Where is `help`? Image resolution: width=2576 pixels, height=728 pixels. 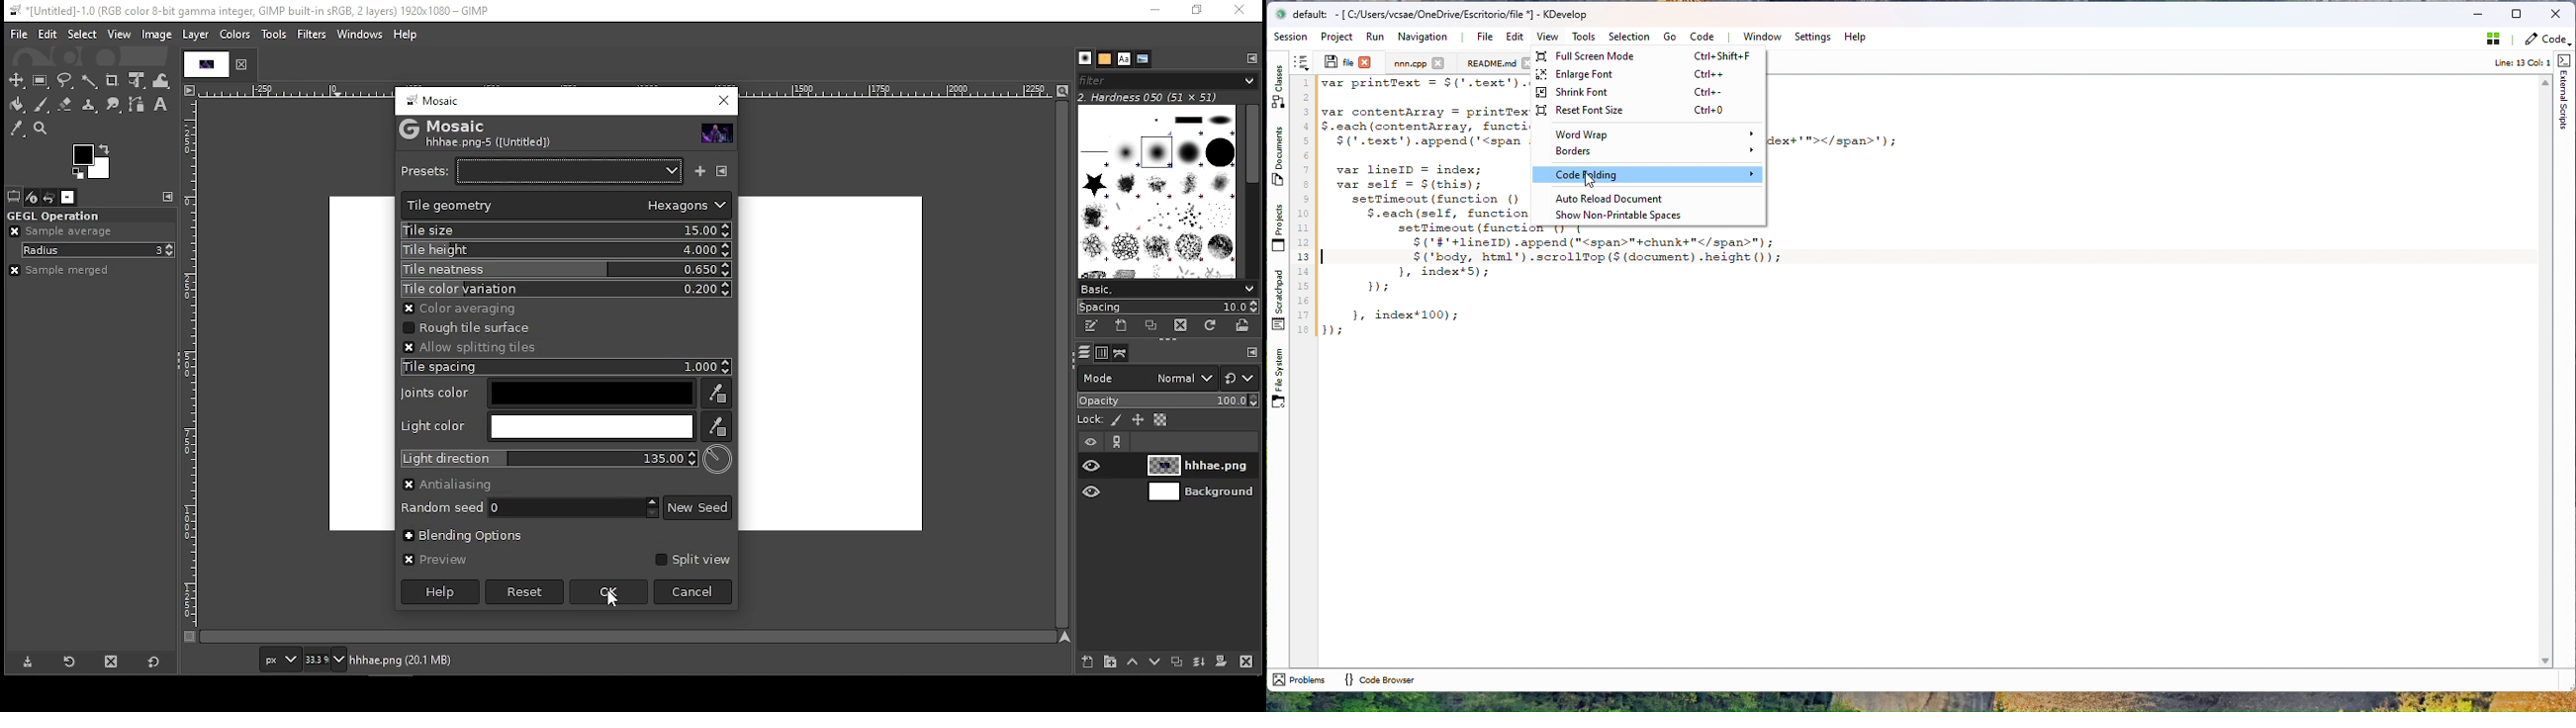 help is located at coordinates (440, 591).